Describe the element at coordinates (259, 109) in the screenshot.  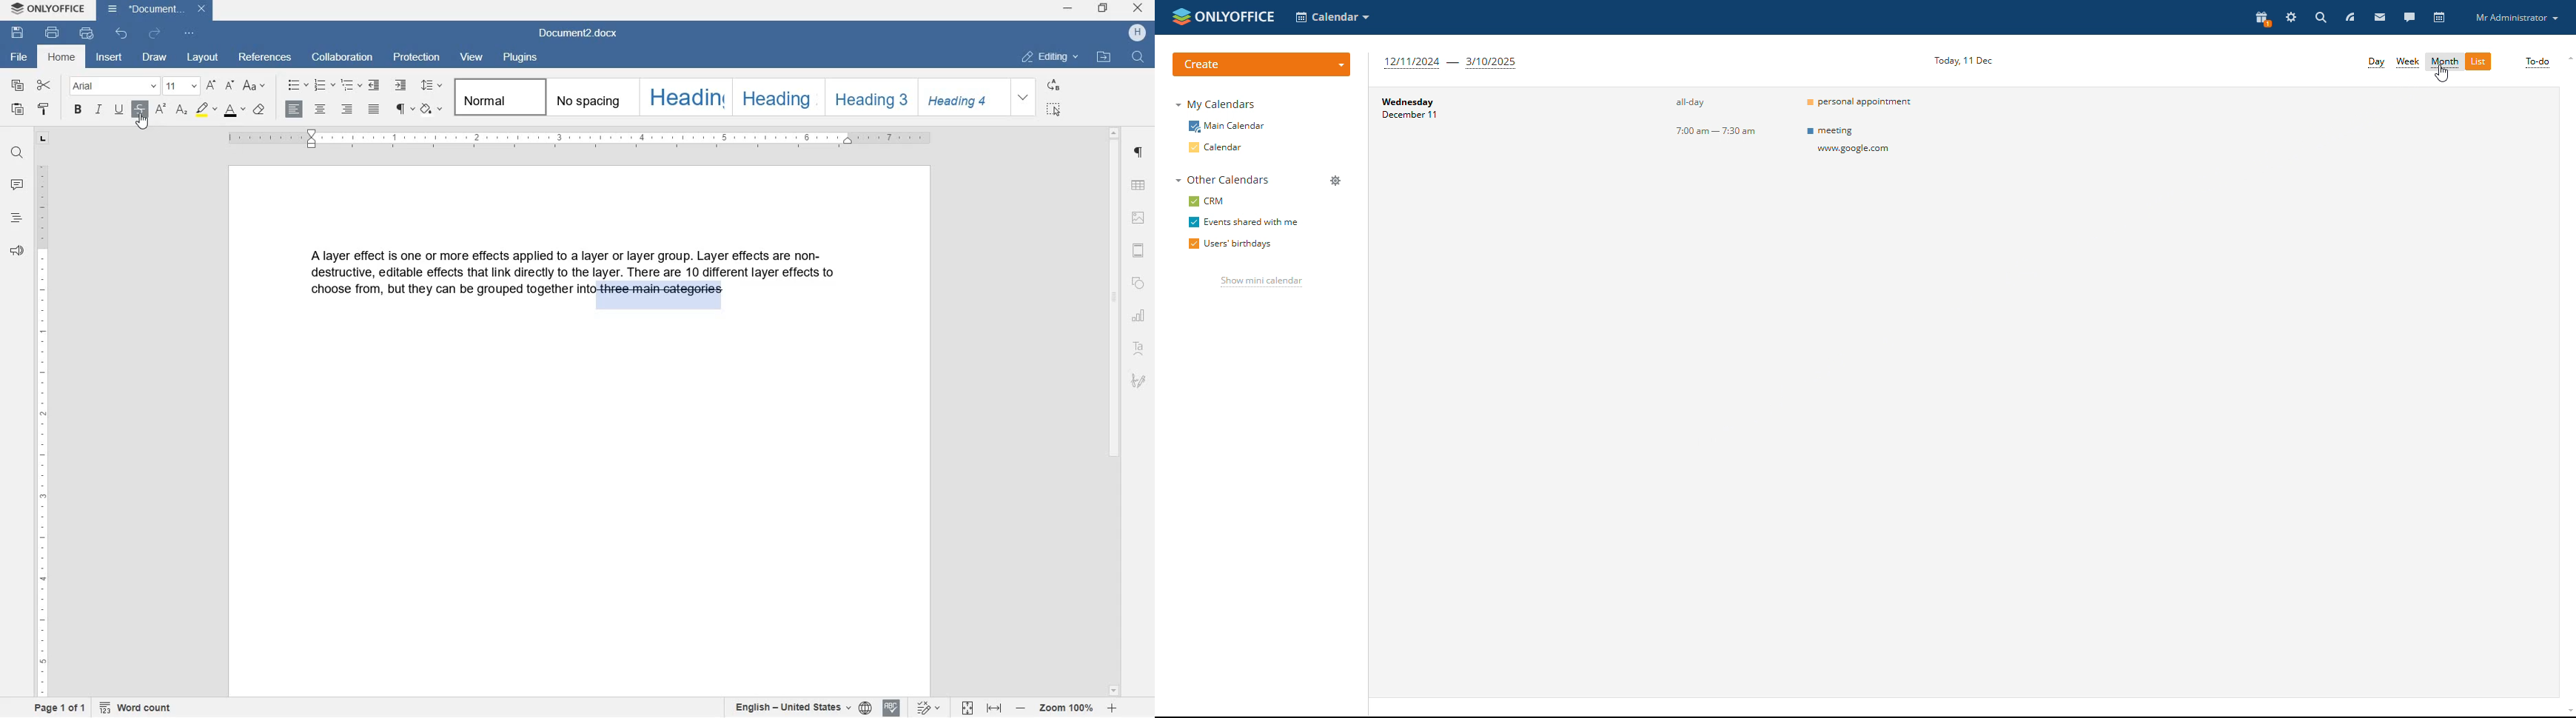
I see `case style` at that location.